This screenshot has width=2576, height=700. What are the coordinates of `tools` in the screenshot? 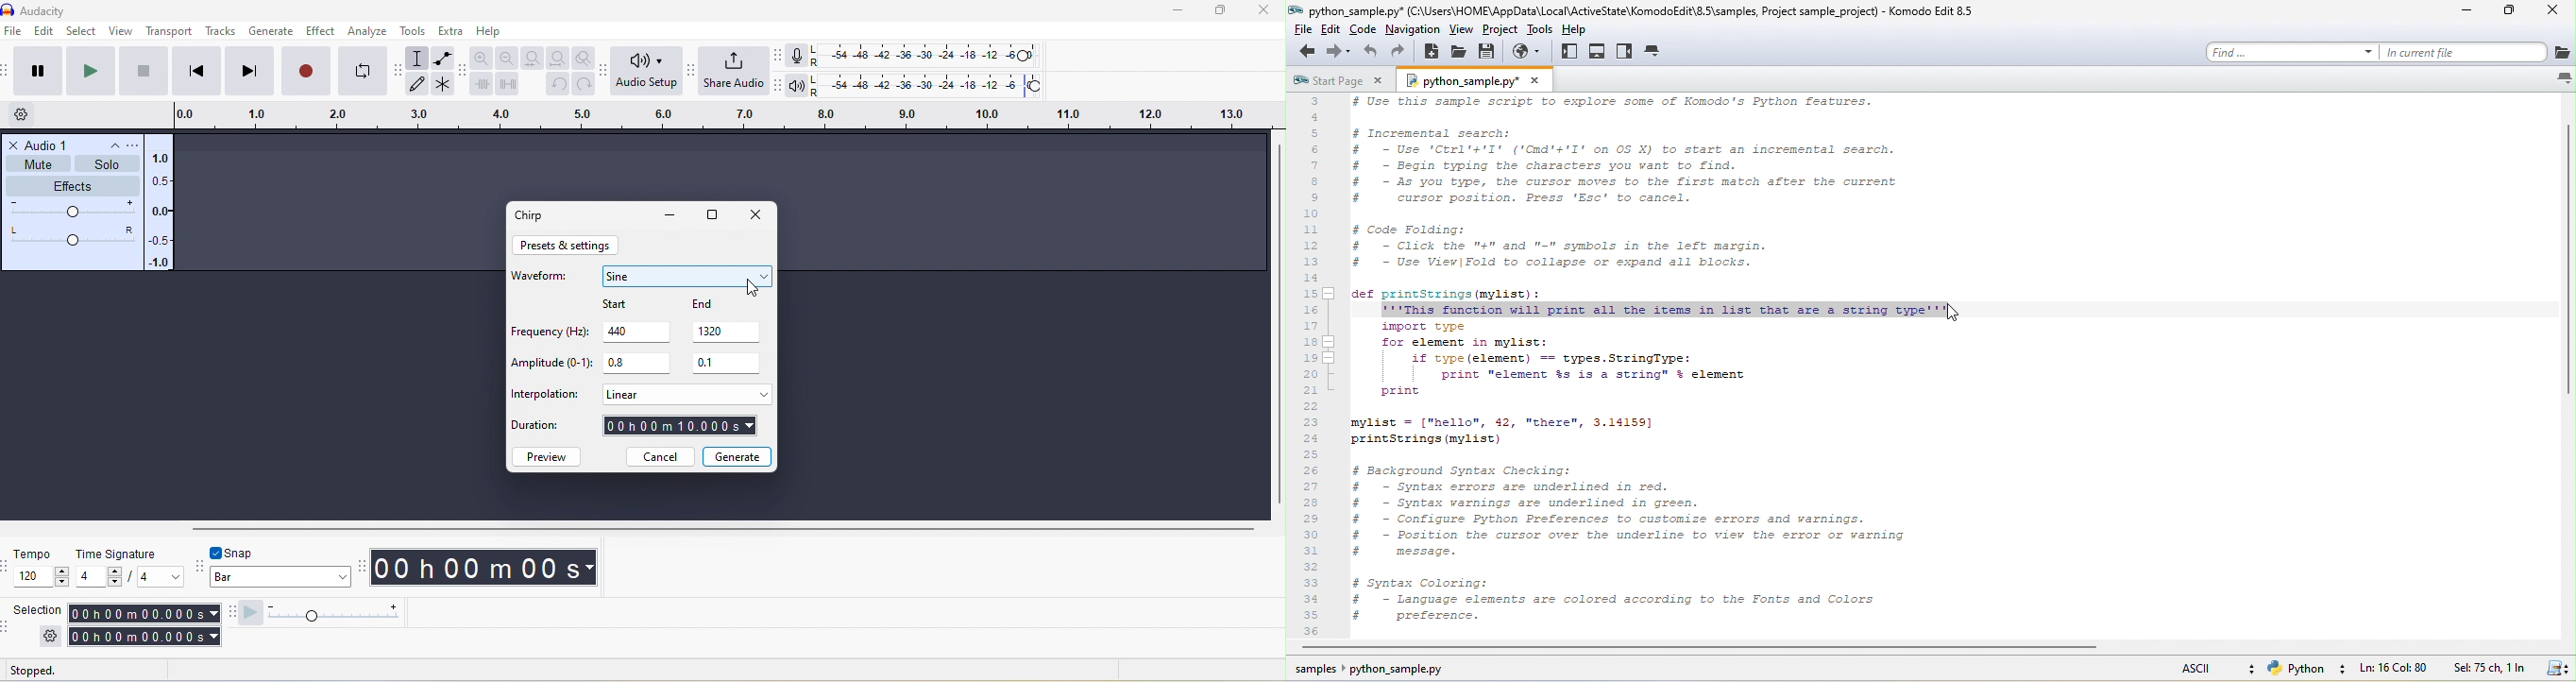 It's located at (415, 30).